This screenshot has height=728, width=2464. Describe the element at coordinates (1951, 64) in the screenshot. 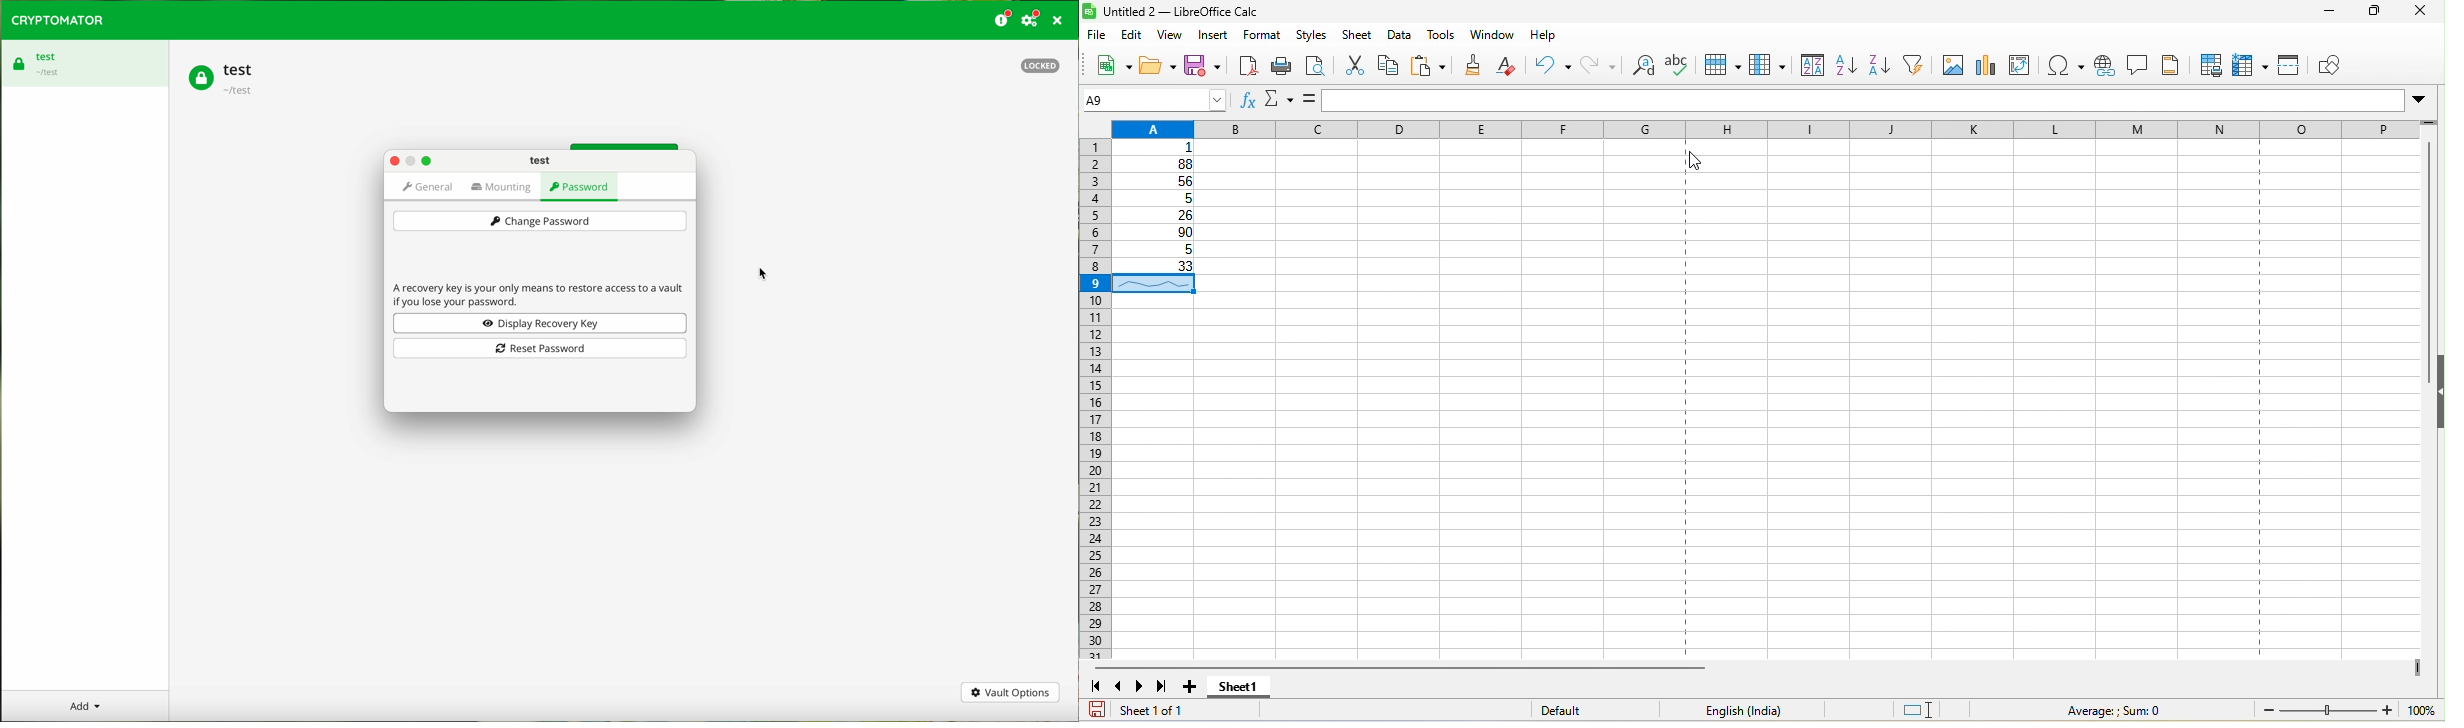

I see `image` at that location.